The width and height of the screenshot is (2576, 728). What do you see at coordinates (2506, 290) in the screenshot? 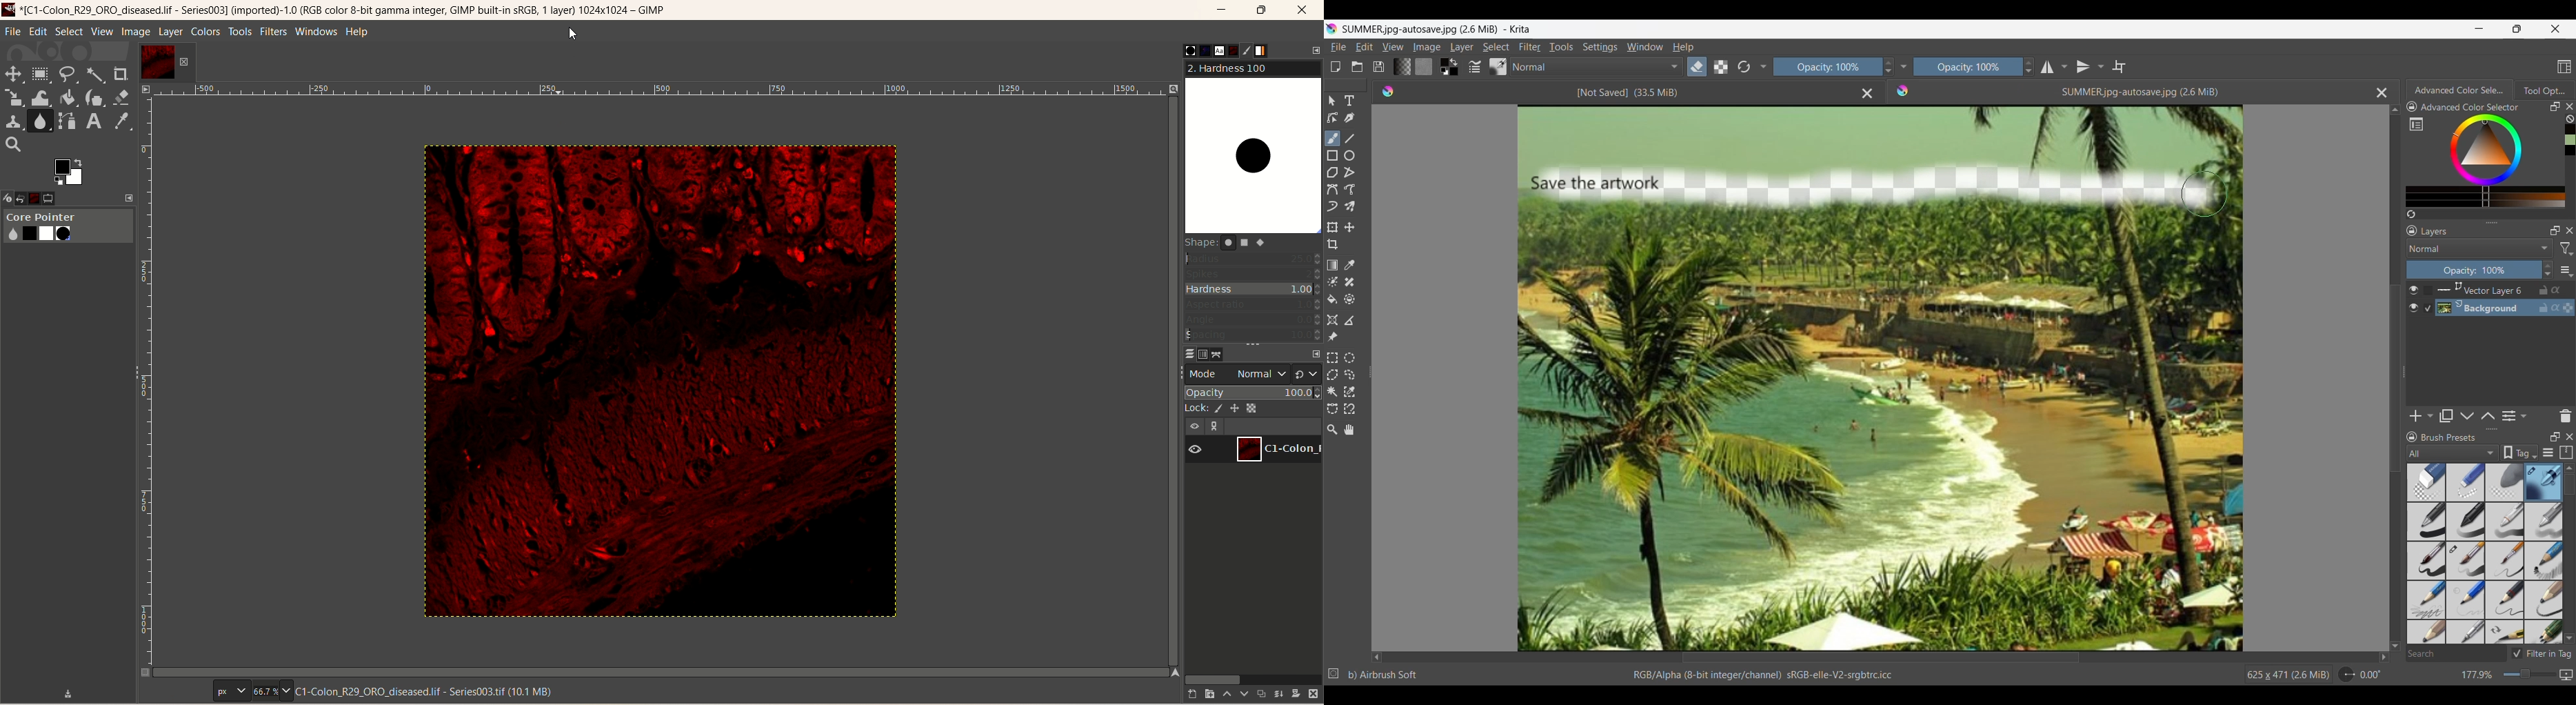
I see `Vector layer 6` at bounding box center [2506, 290].